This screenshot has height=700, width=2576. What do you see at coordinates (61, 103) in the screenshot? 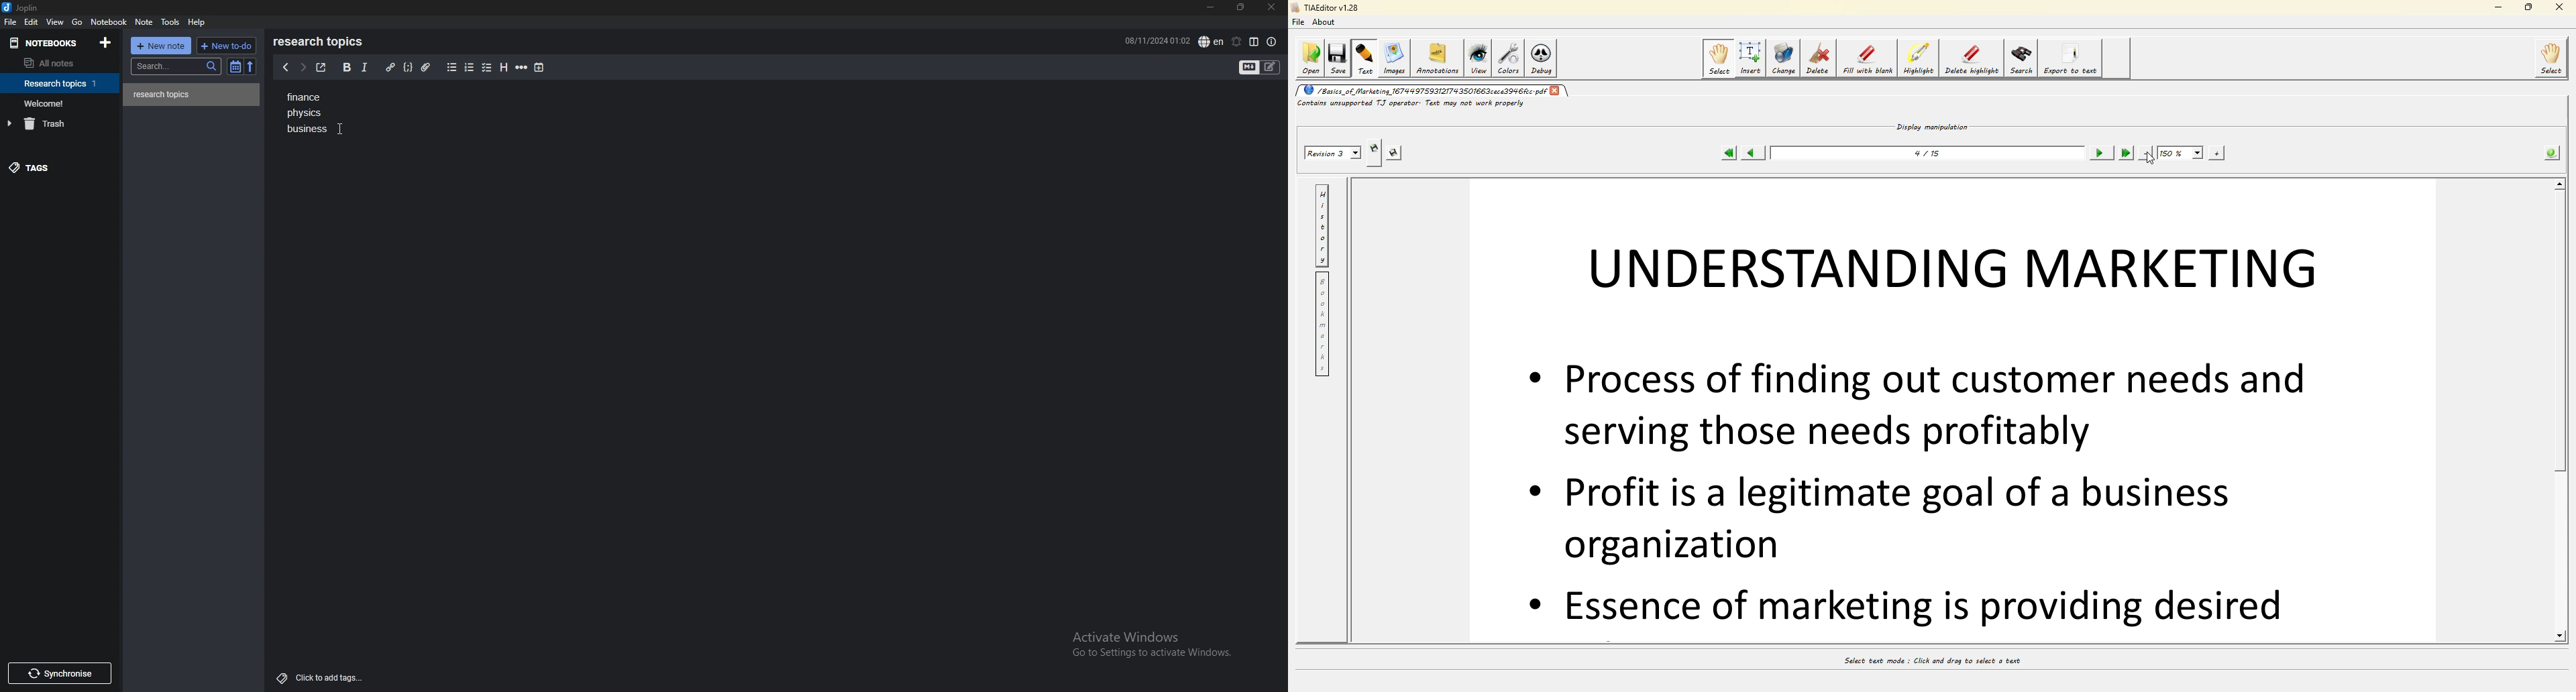
I see `notebook` at bounding box center [61, 103].